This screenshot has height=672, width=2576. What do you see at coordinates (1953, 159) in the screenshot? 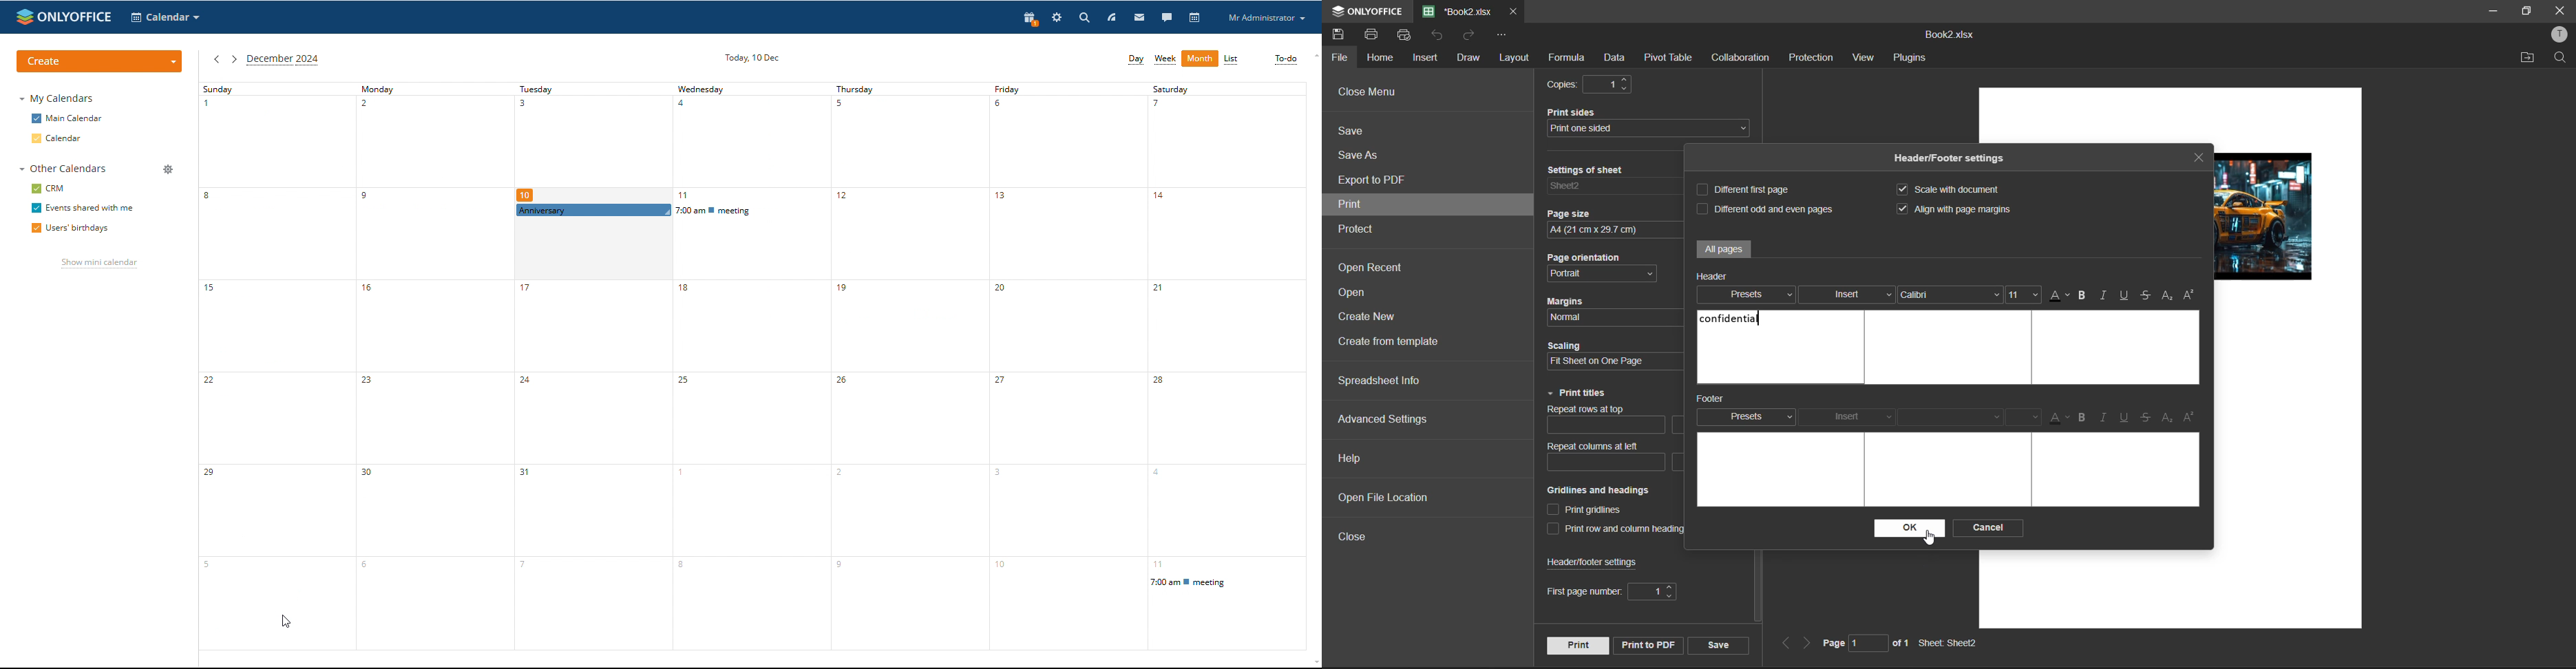
I see `header/footer settings` at bounding box center [1953, 159].